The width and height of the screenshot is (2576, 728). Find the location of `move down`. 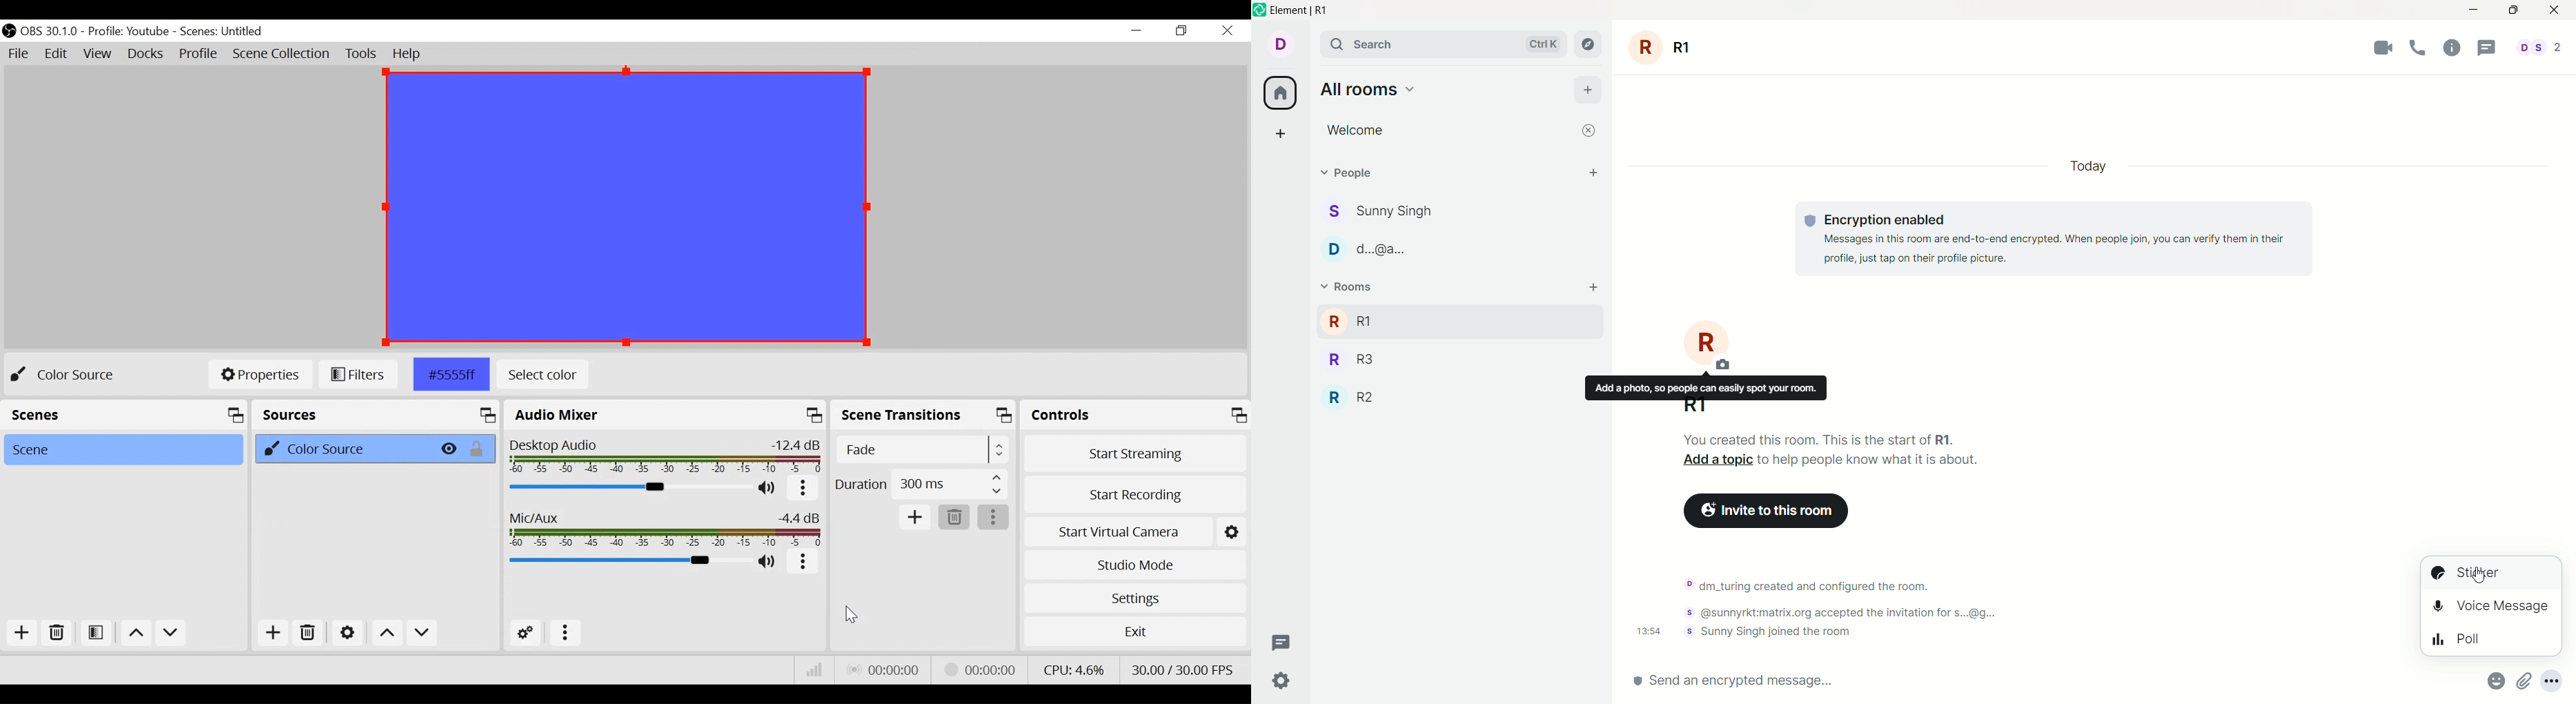

move down is located at coordinates (173, 634).